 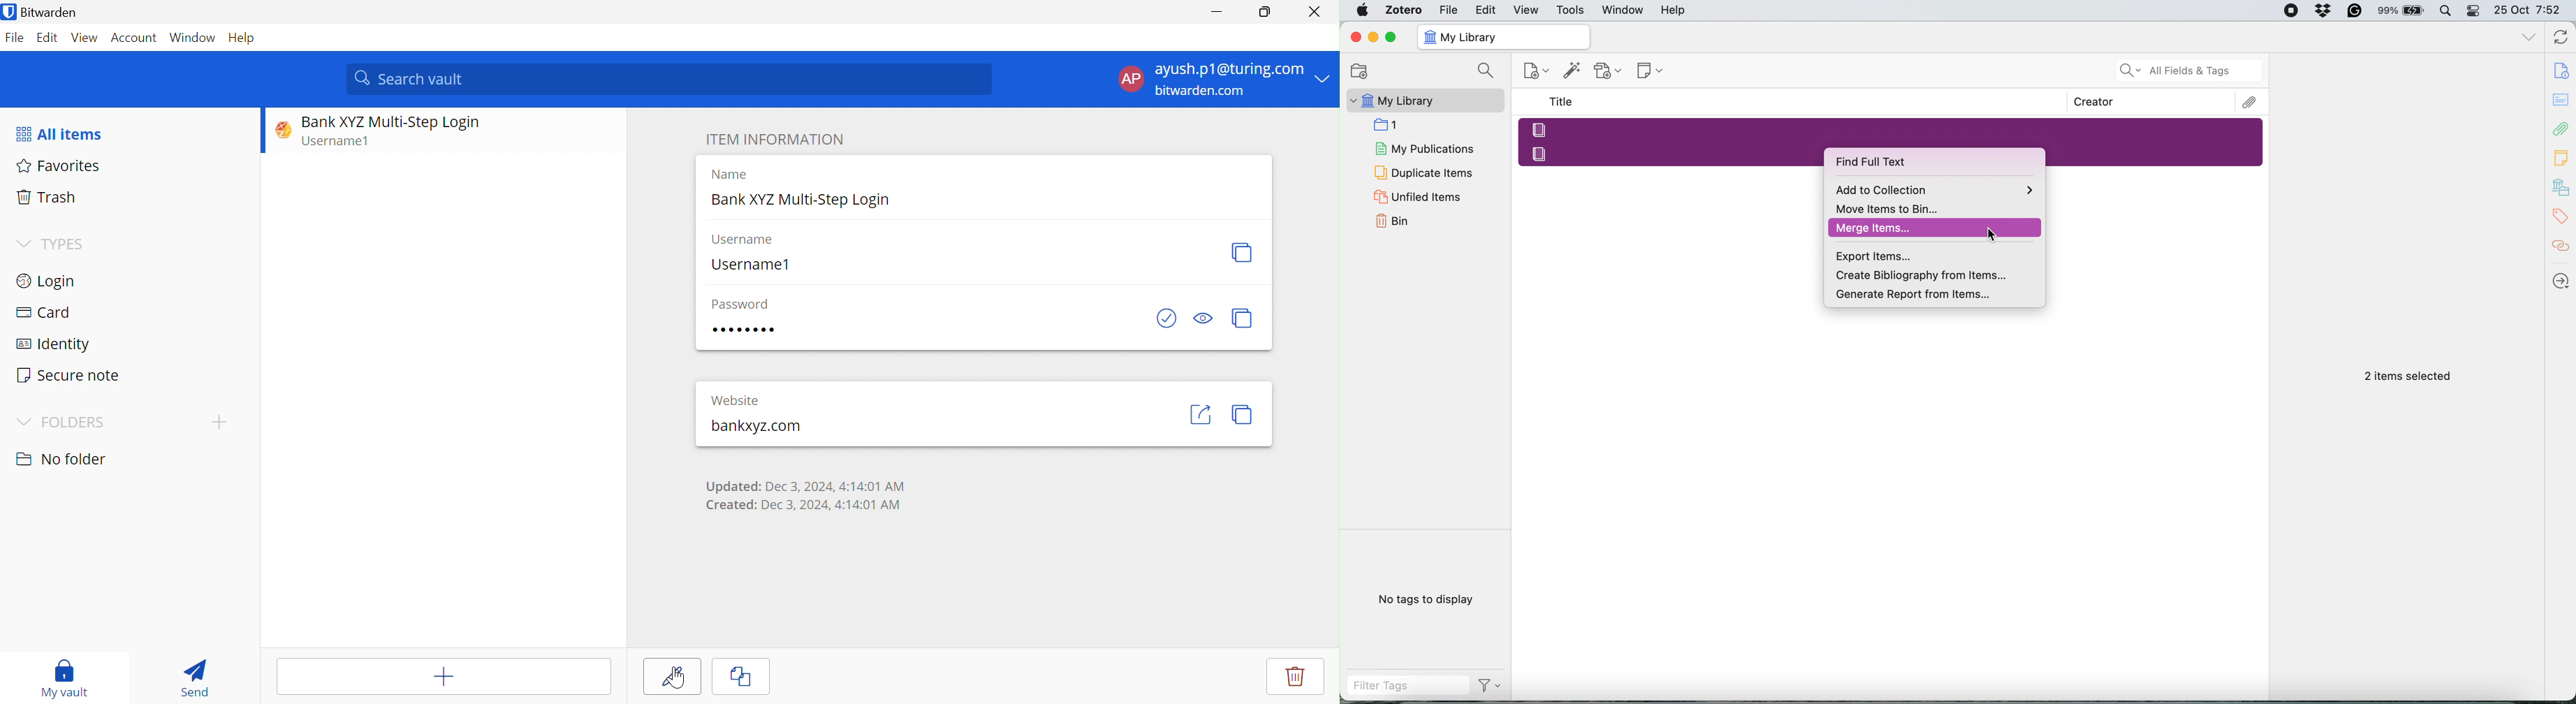 I want to click on All items, so click(x=58, y=135).